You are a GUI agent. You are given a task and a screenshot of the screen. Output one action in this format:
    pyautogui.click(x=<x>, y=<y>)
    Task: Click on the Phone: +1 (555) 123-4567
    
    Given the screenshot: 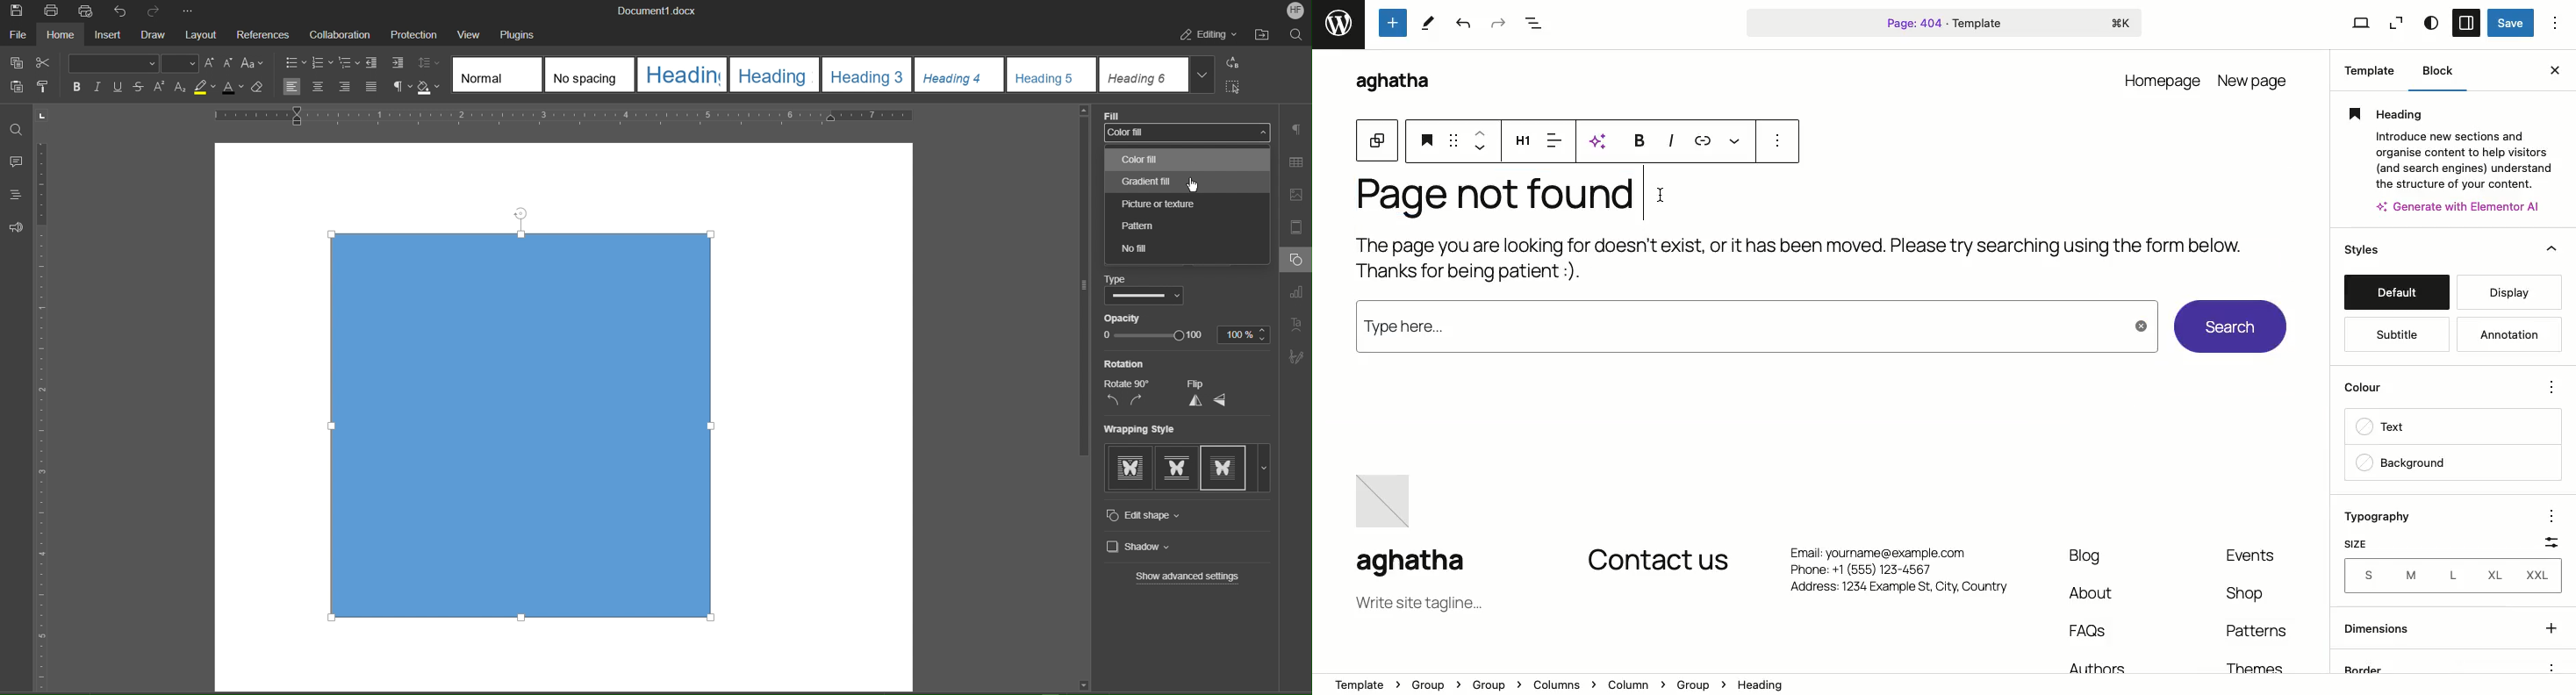 What is the action you would take?
    pyautogui.click(x=1896, y=570)
    